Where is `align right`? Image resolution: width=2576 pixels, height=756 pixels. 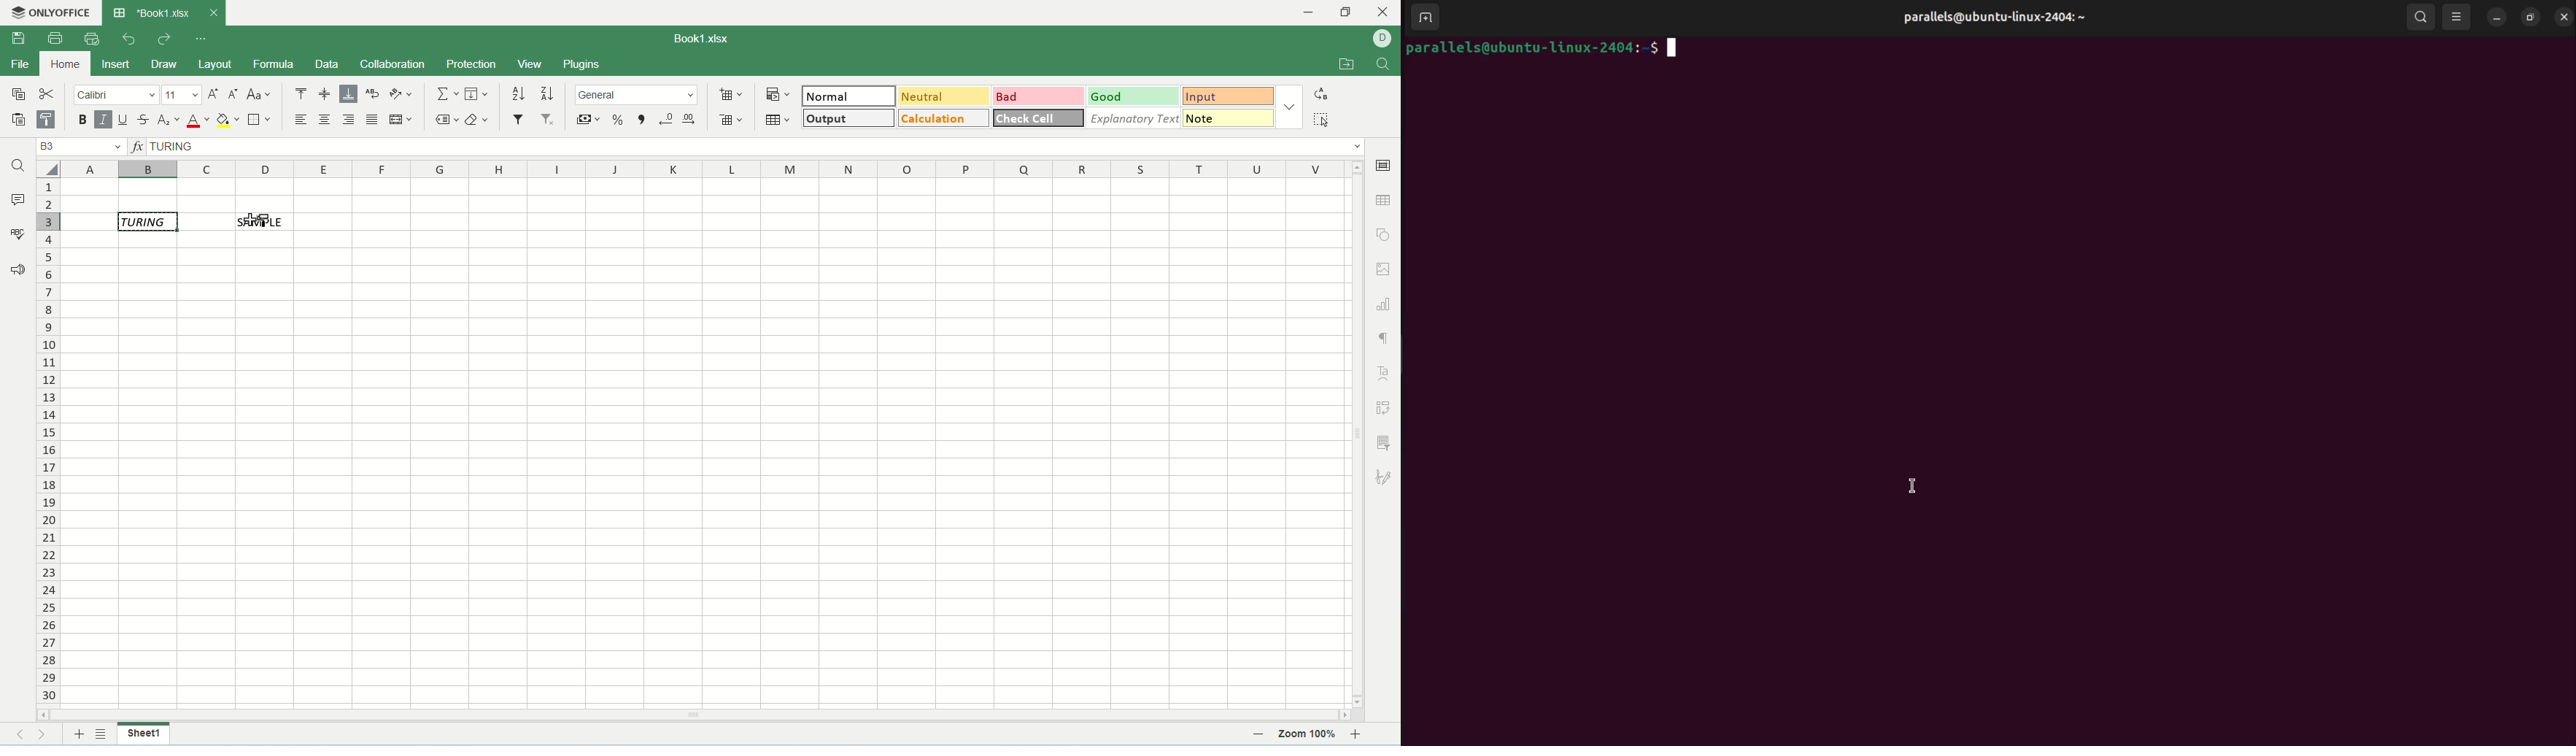
align right is located at coordinates (349, 119).